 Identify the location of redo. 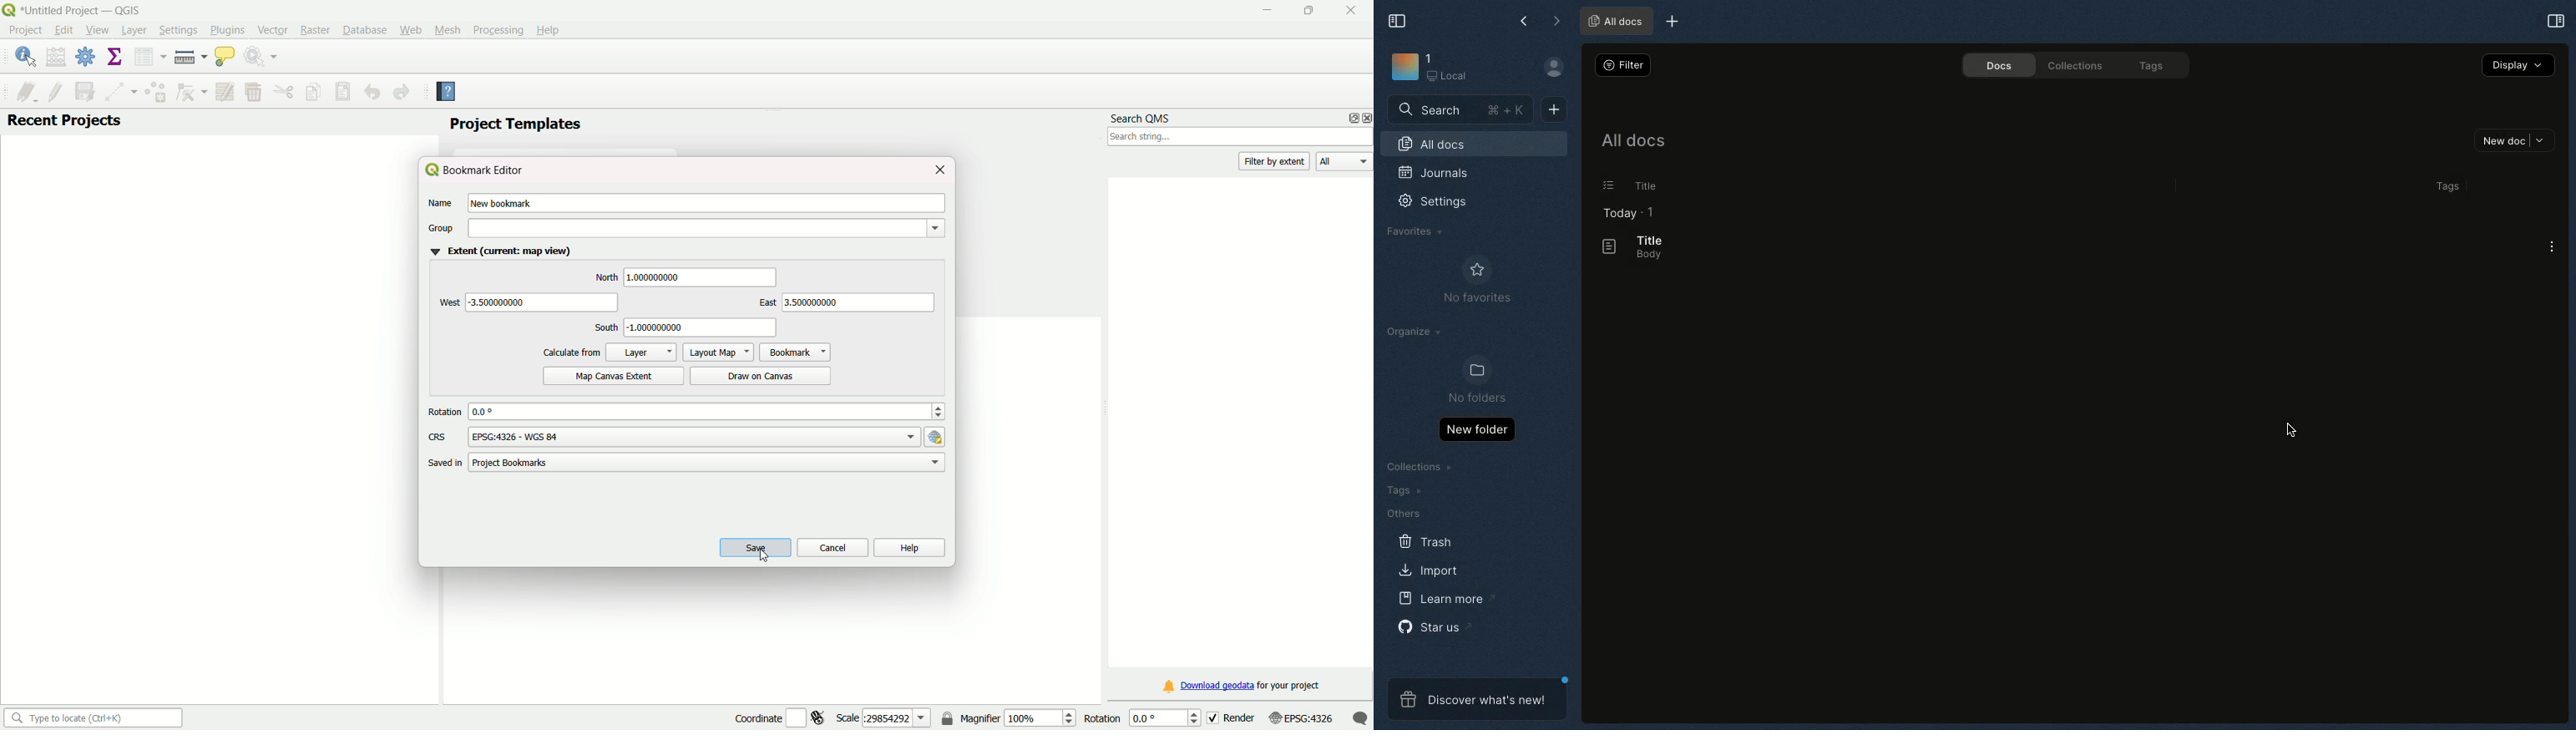
(402, 93).